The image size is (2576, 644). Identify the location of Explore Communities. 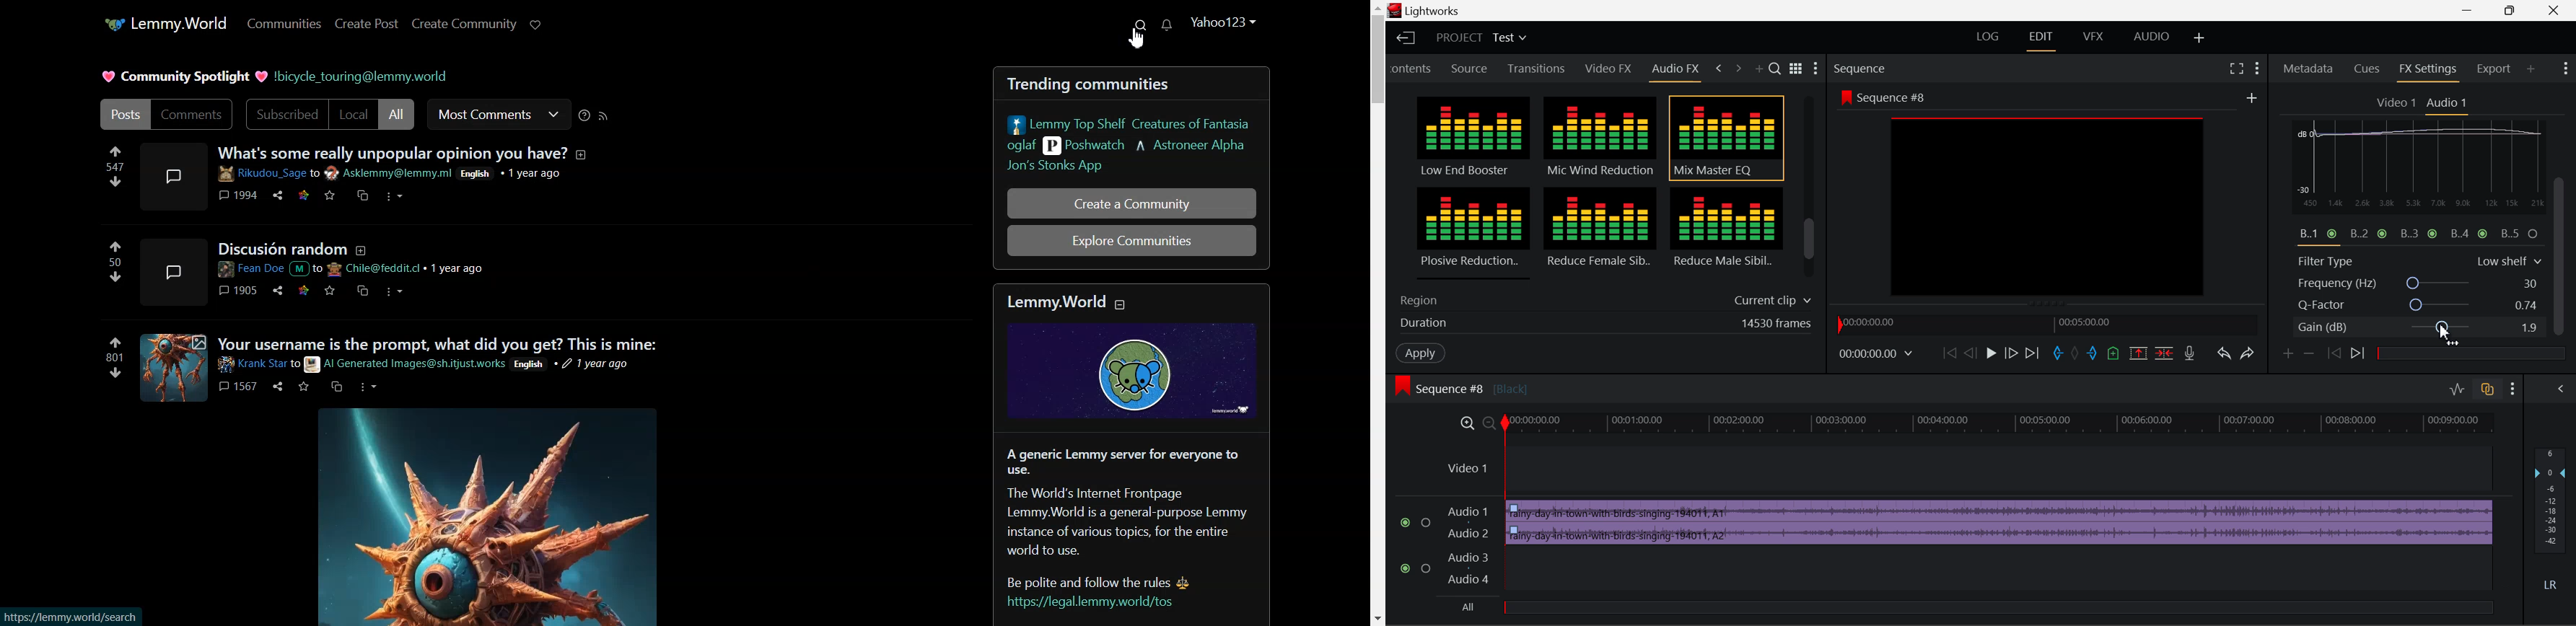
(1131, 239).